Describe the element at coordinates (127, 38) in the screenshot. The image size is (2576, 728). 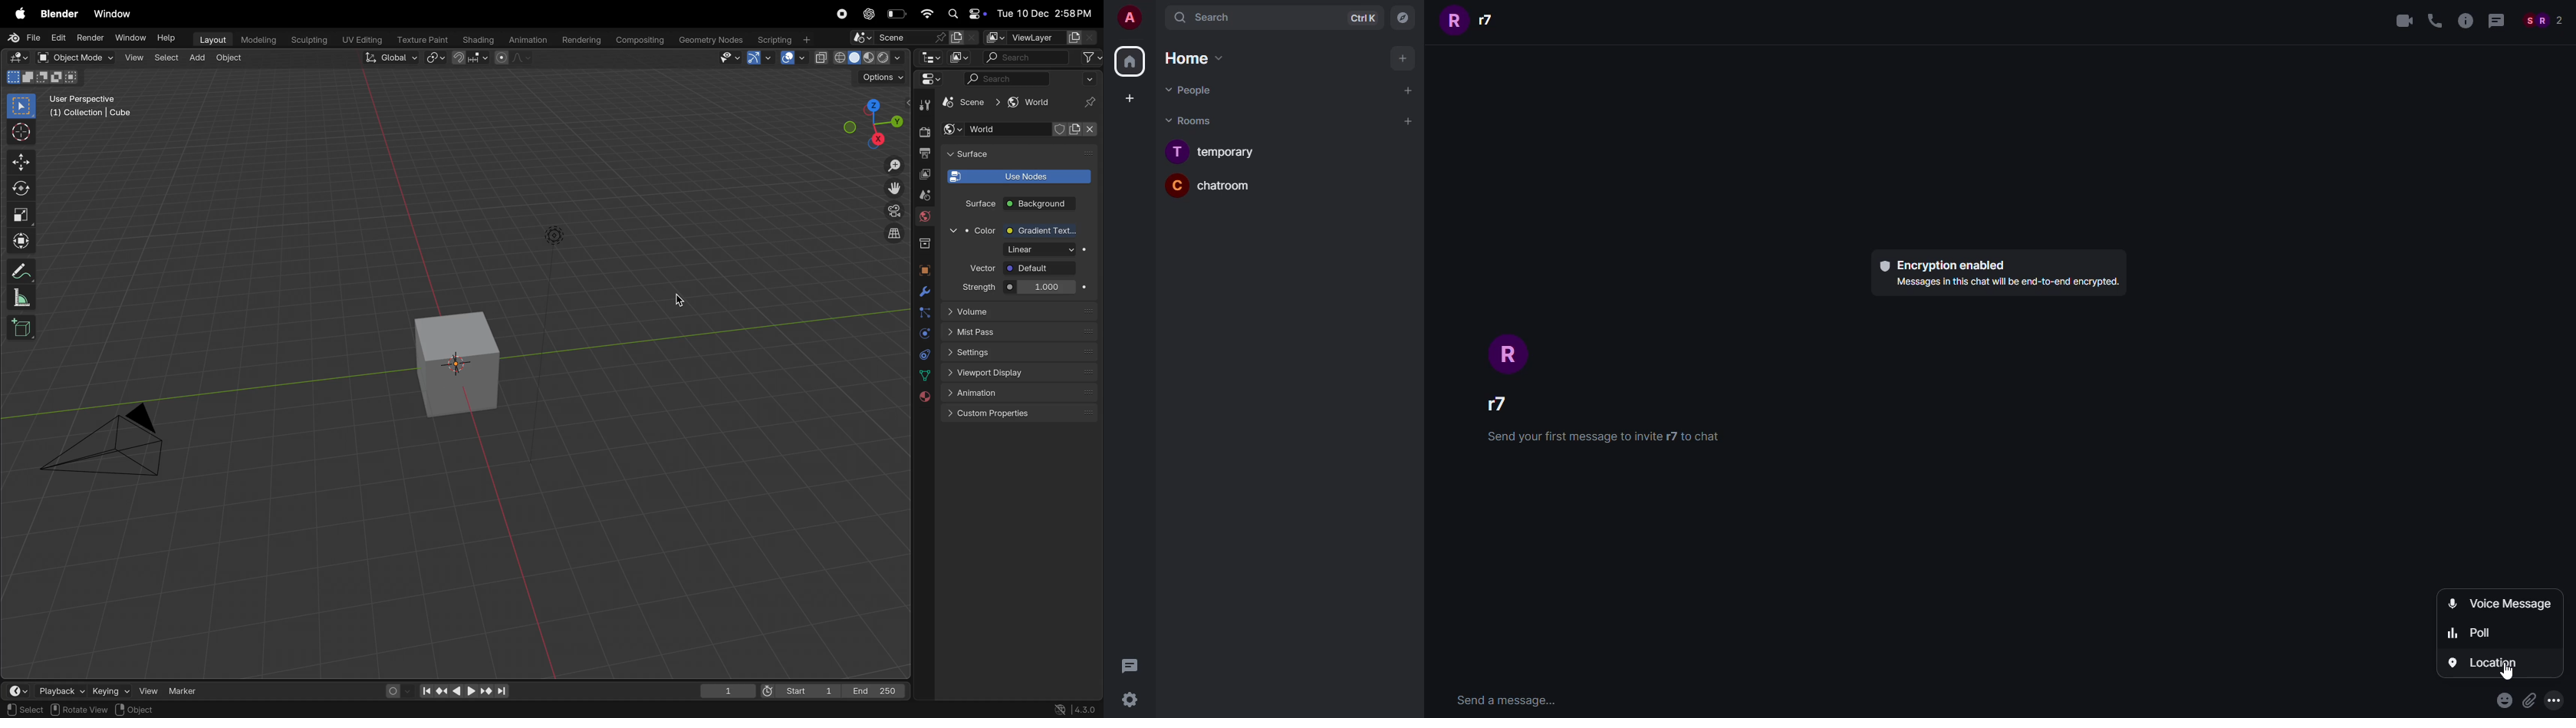
I see `Window` at that location.